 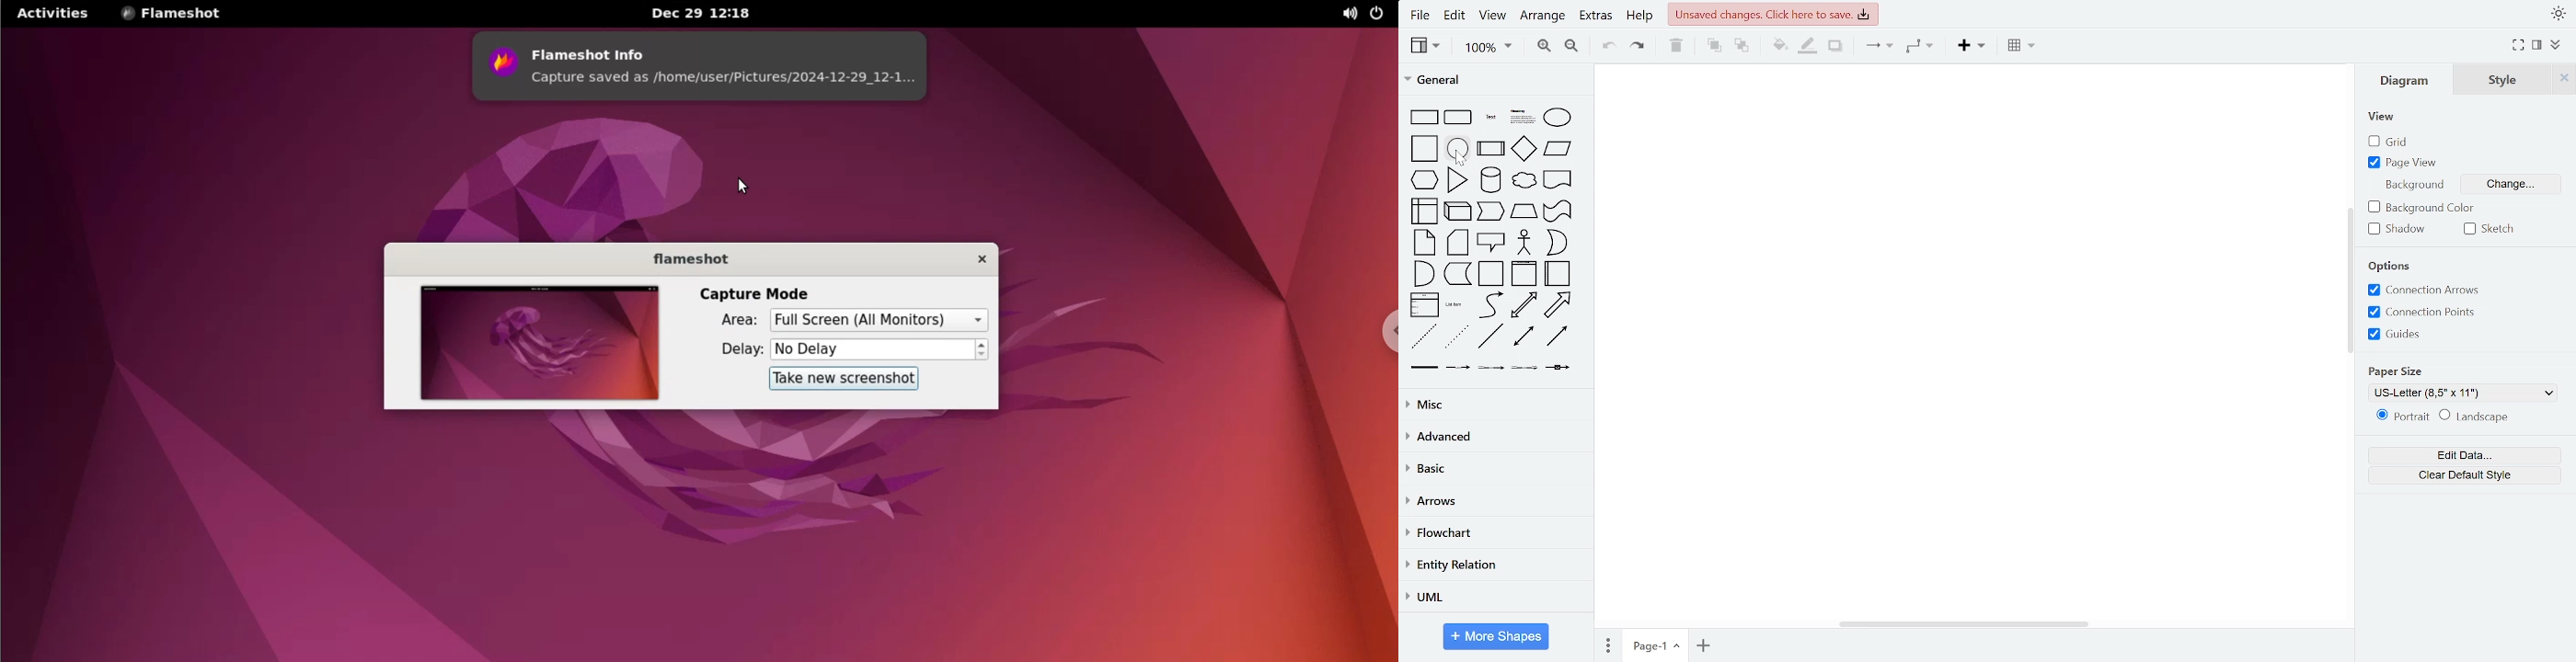 What do you see at coordinates (1485, 47) in the screenshot?
I see `zoom` at bounding box center [1485, 47].